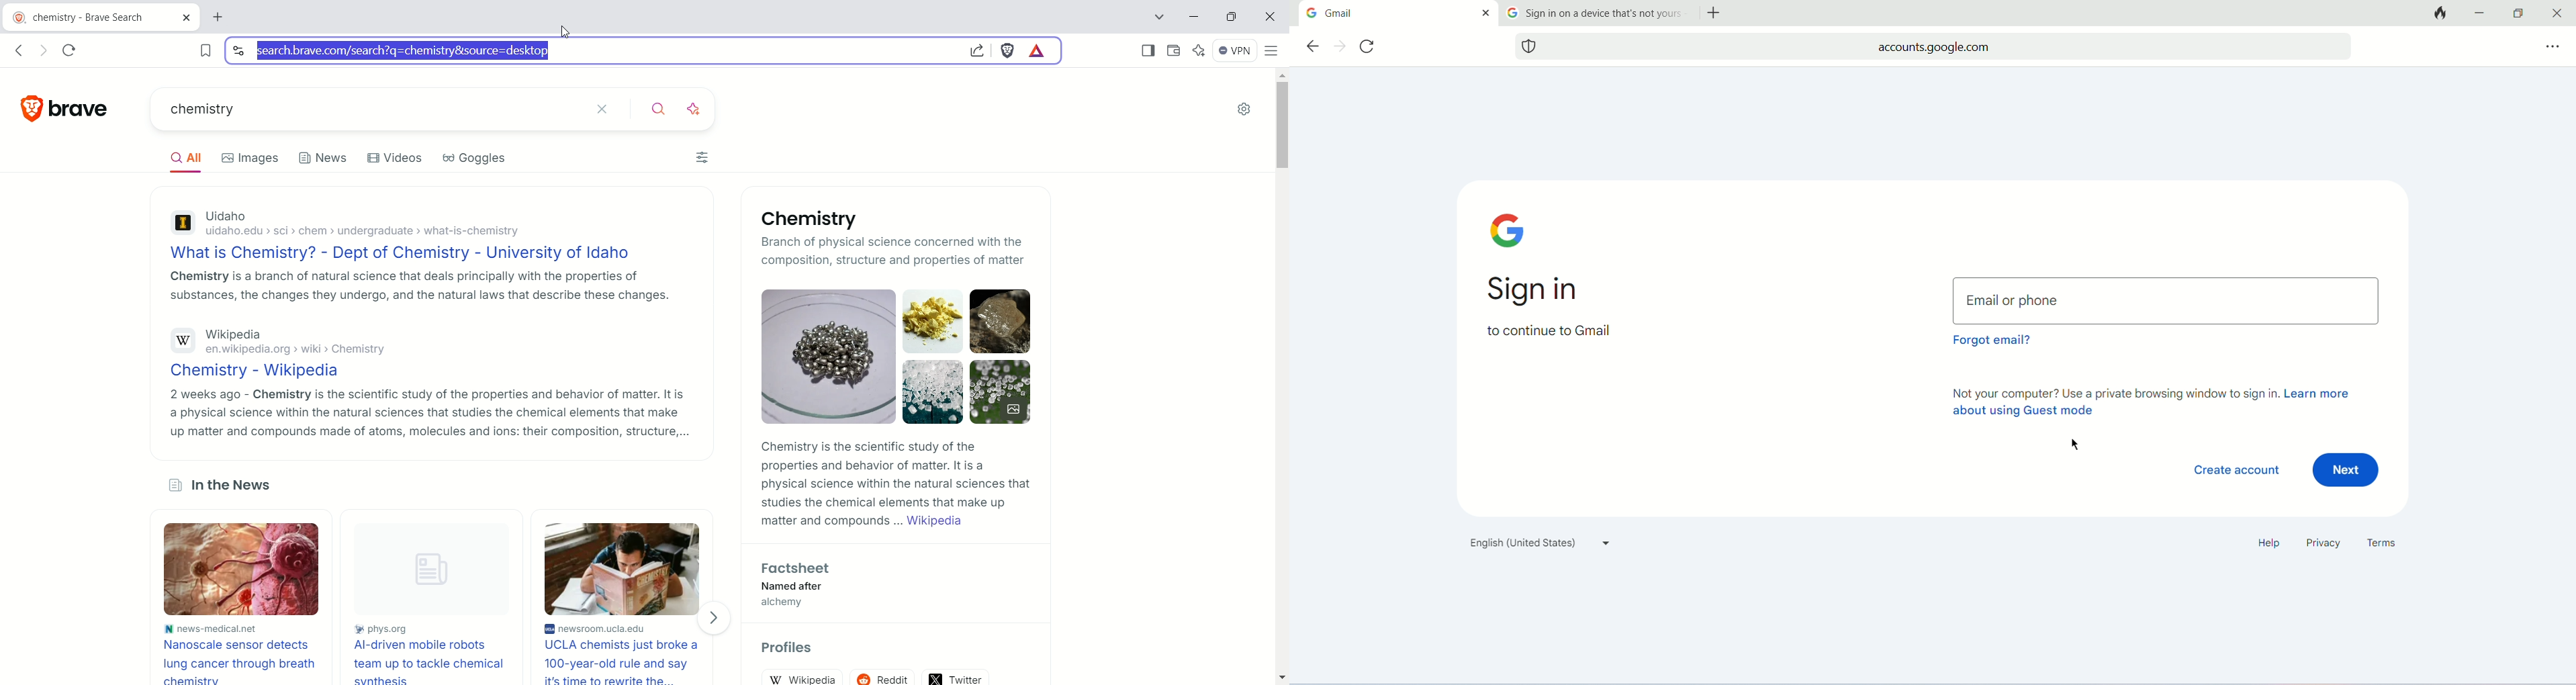  What do you see at coordinates (2386, 544) in the screenshot?
I see `terms` at bounding box center [2386, 544].